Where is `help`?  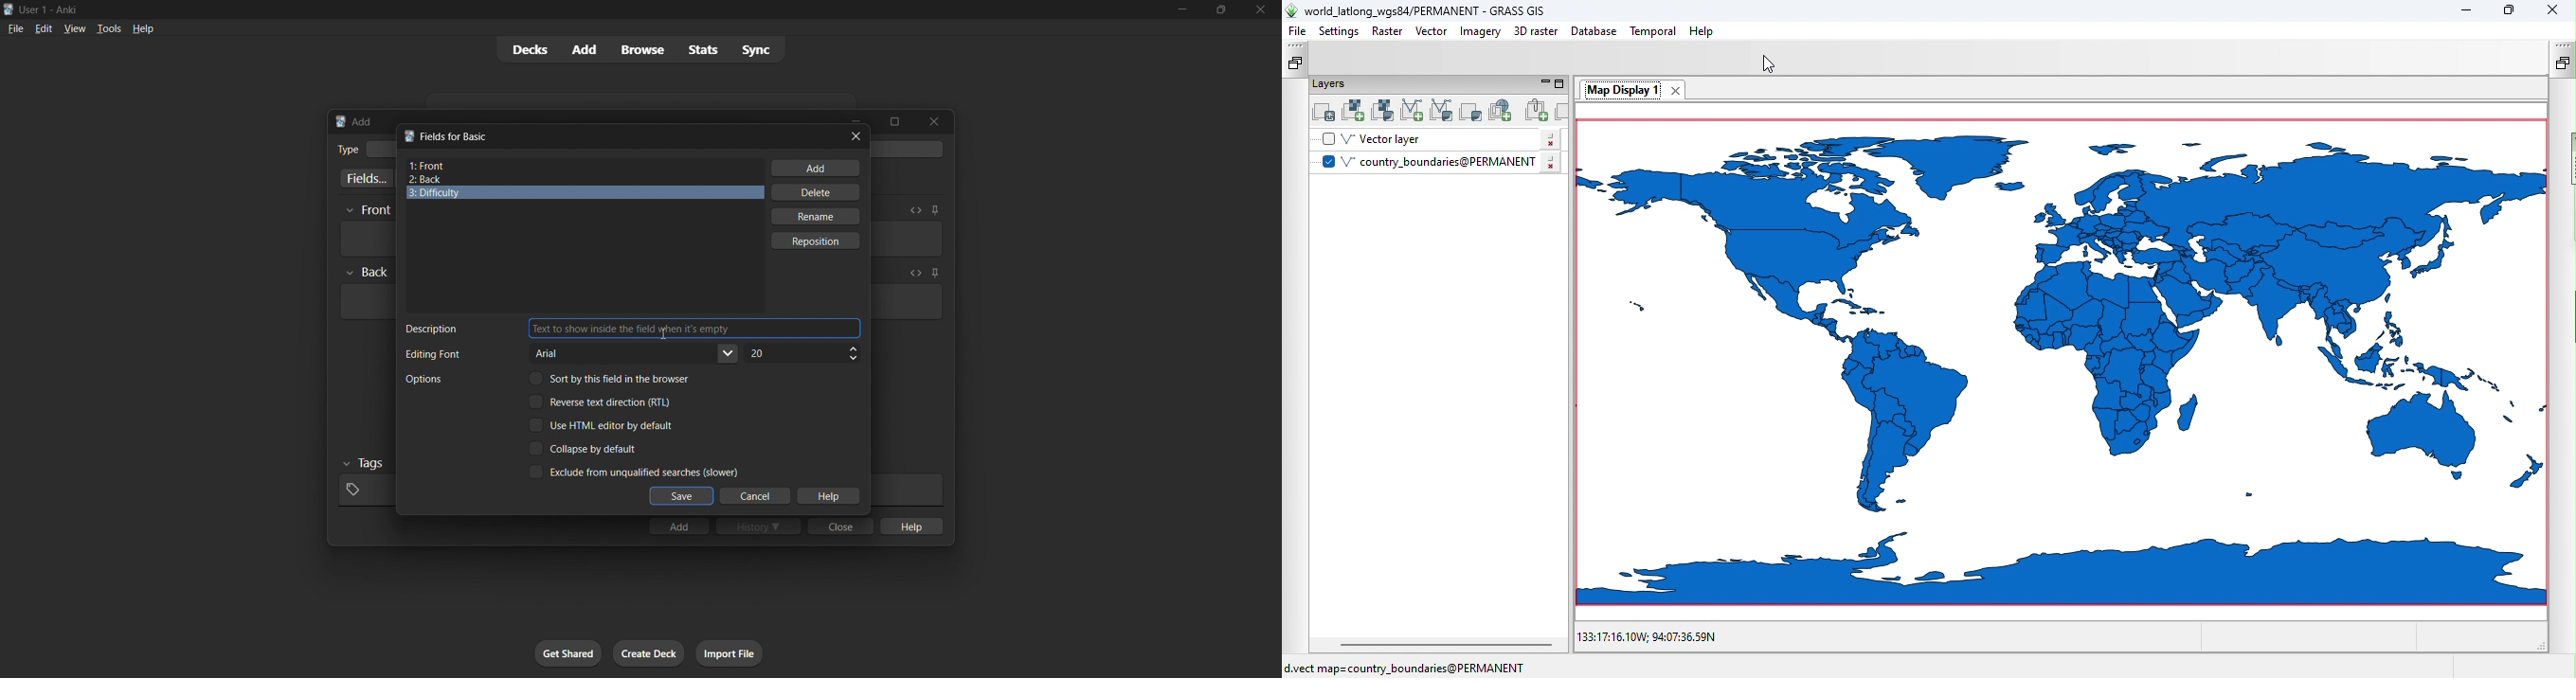 help is located at coordinates (143, 29).